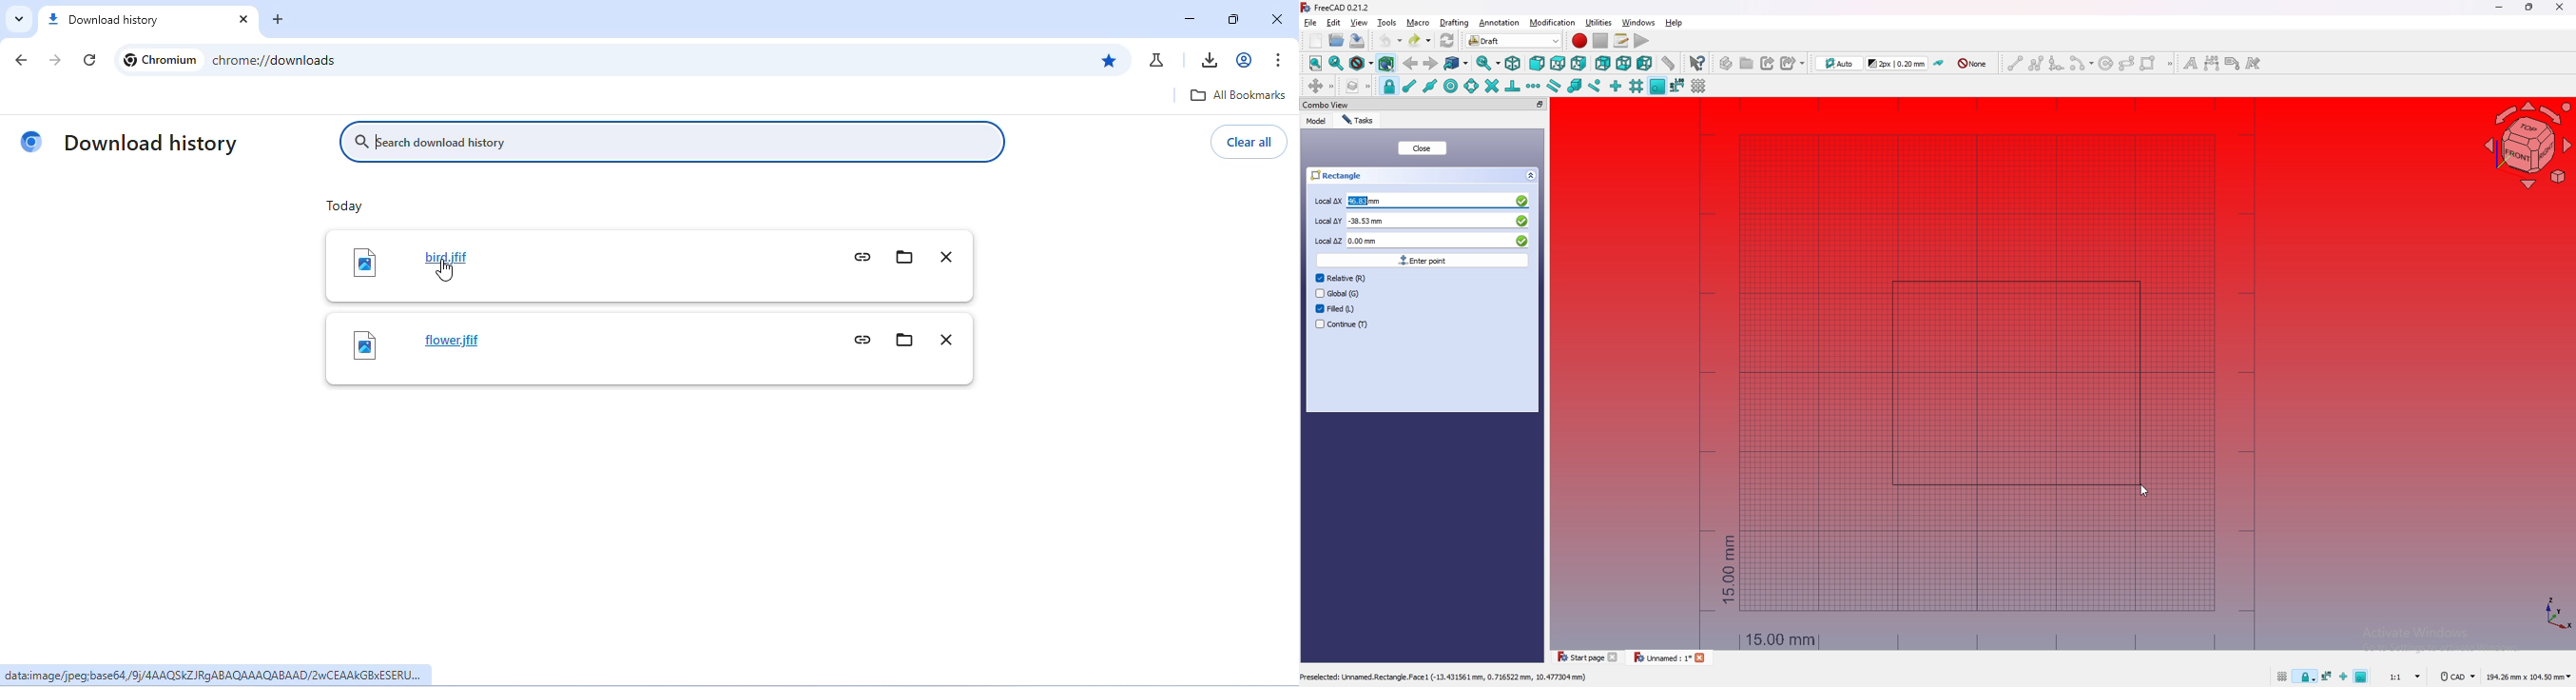  I want to click on annotation, so click(1500, 23).